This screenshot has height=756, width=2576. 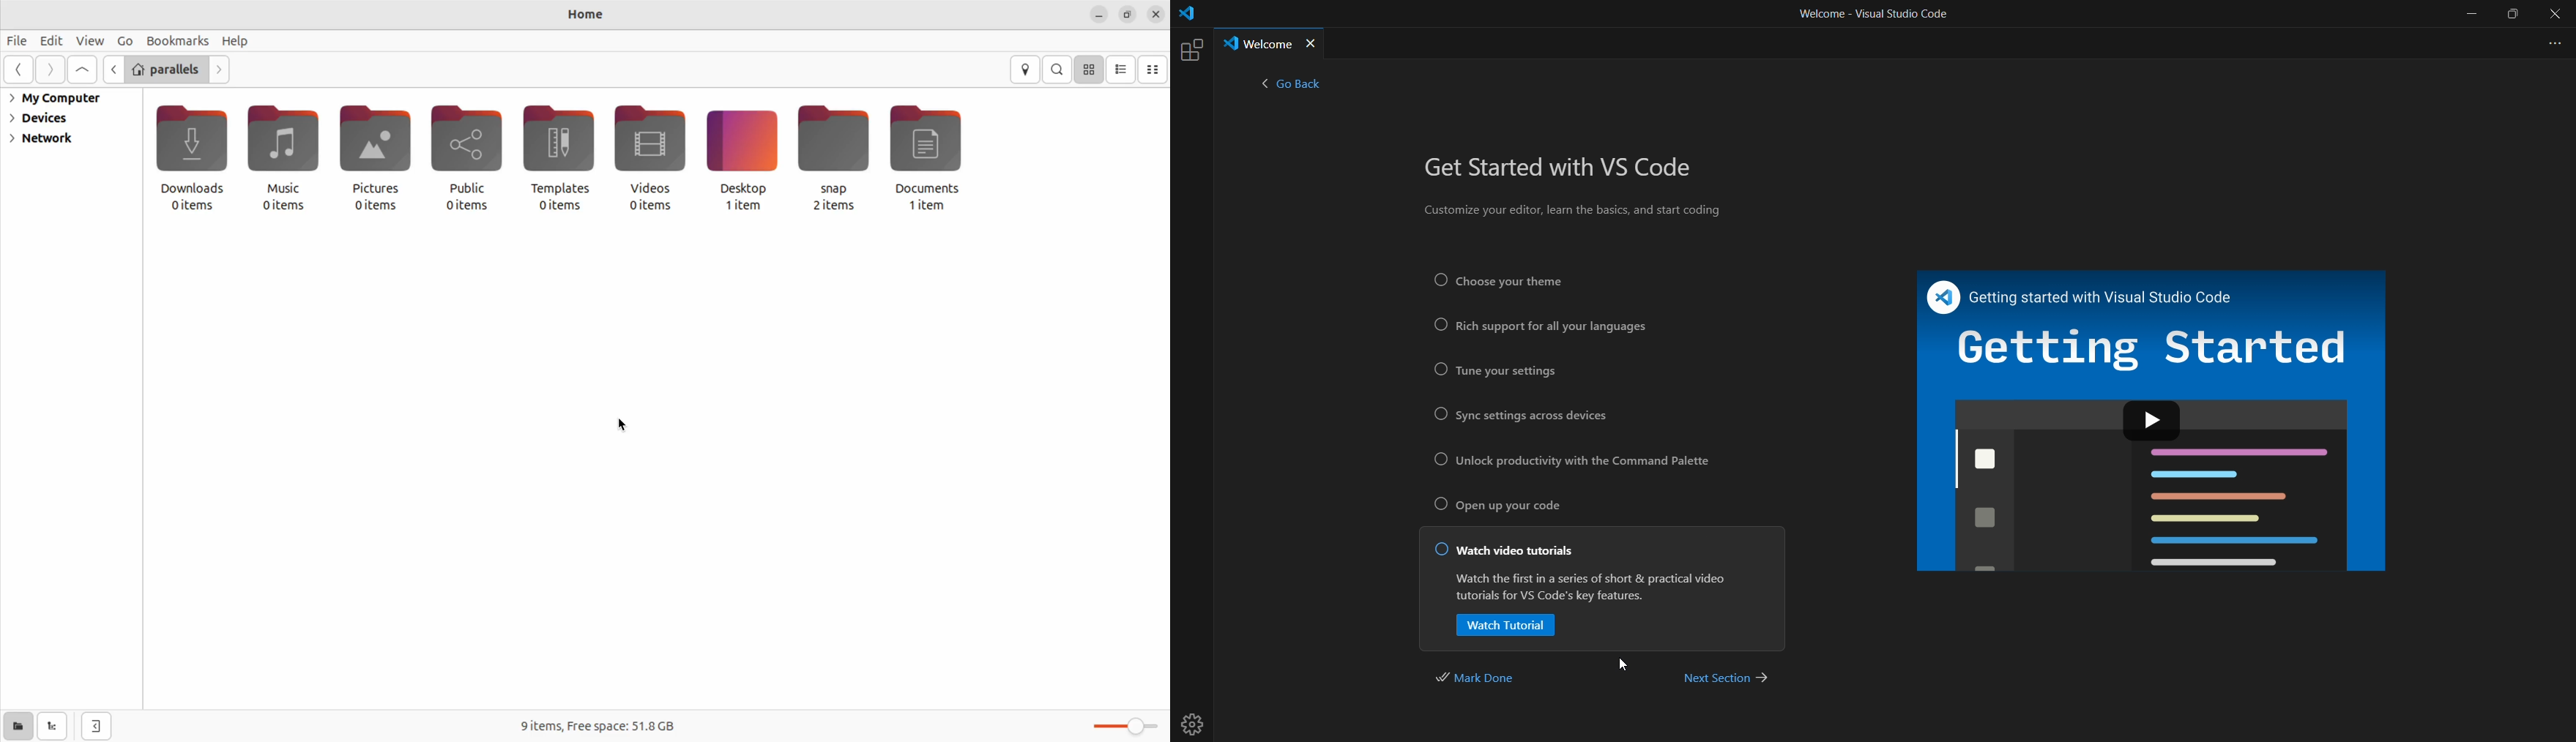 I want to click on icon view, so click(x=1091, y=70).